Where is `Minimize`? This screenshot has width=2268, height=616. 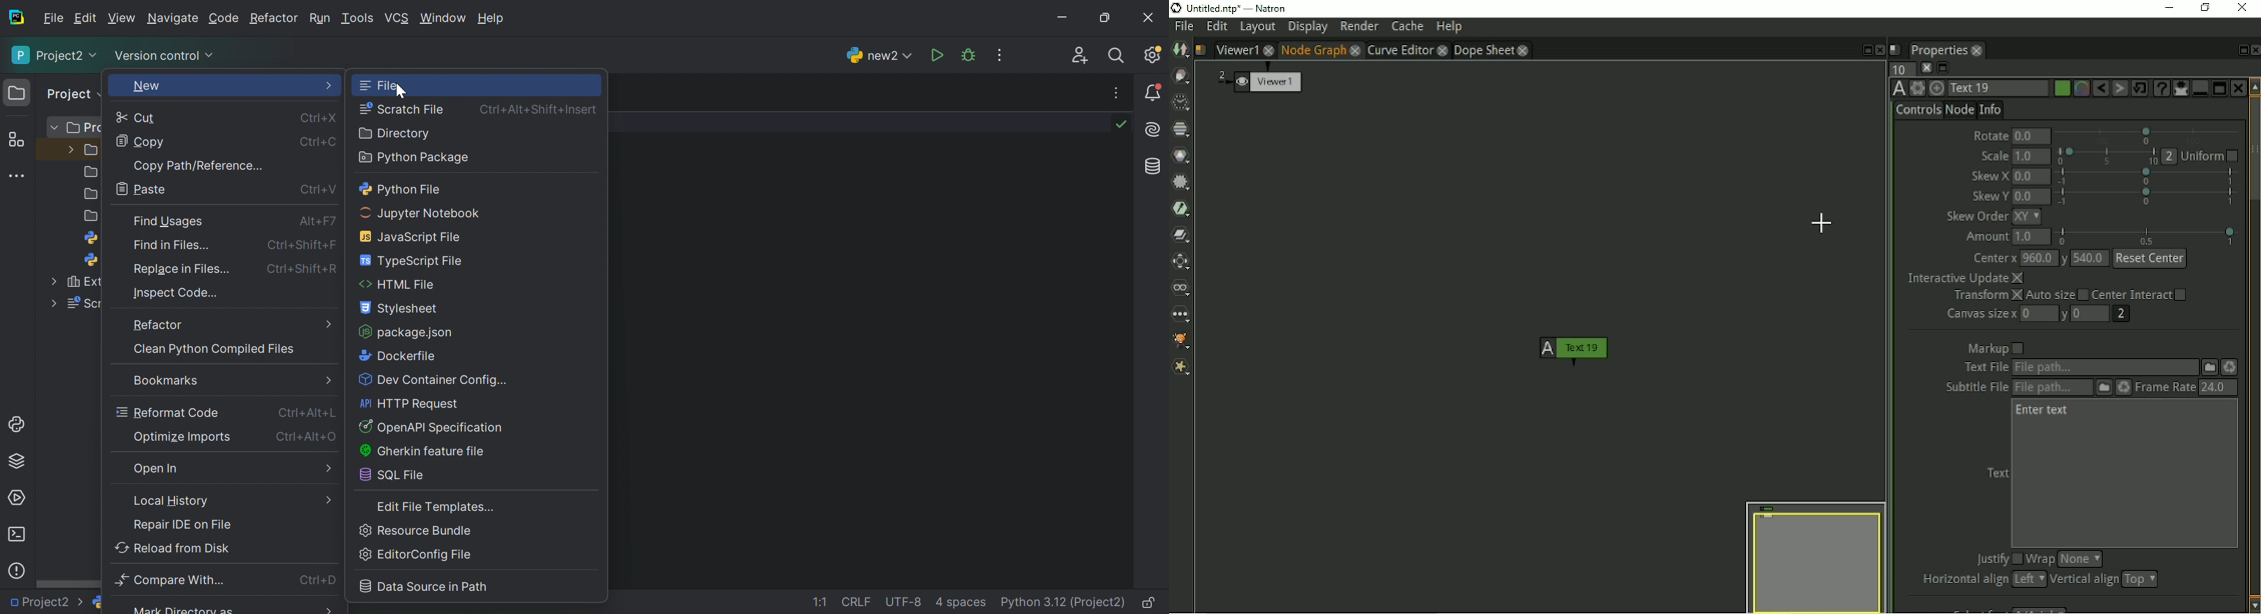
Minimize is located at coordinates (1061, 18).